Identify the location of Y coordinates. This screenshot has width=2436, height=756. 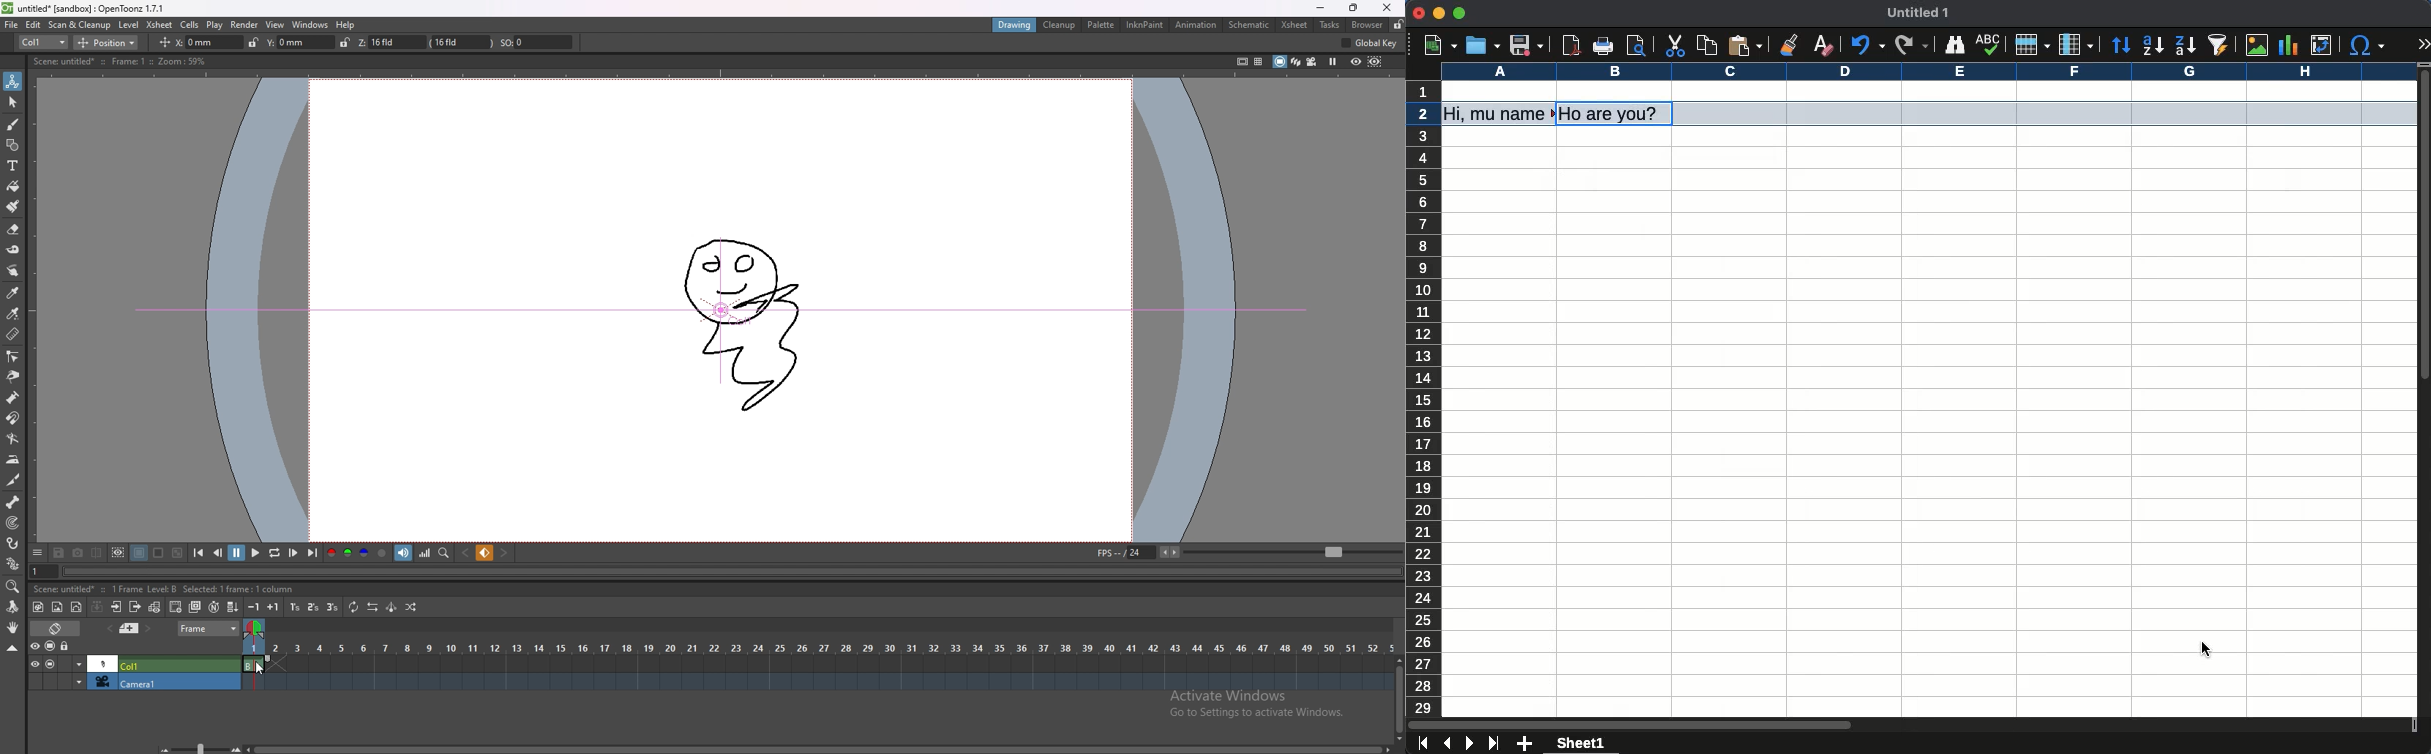
(291, 42).